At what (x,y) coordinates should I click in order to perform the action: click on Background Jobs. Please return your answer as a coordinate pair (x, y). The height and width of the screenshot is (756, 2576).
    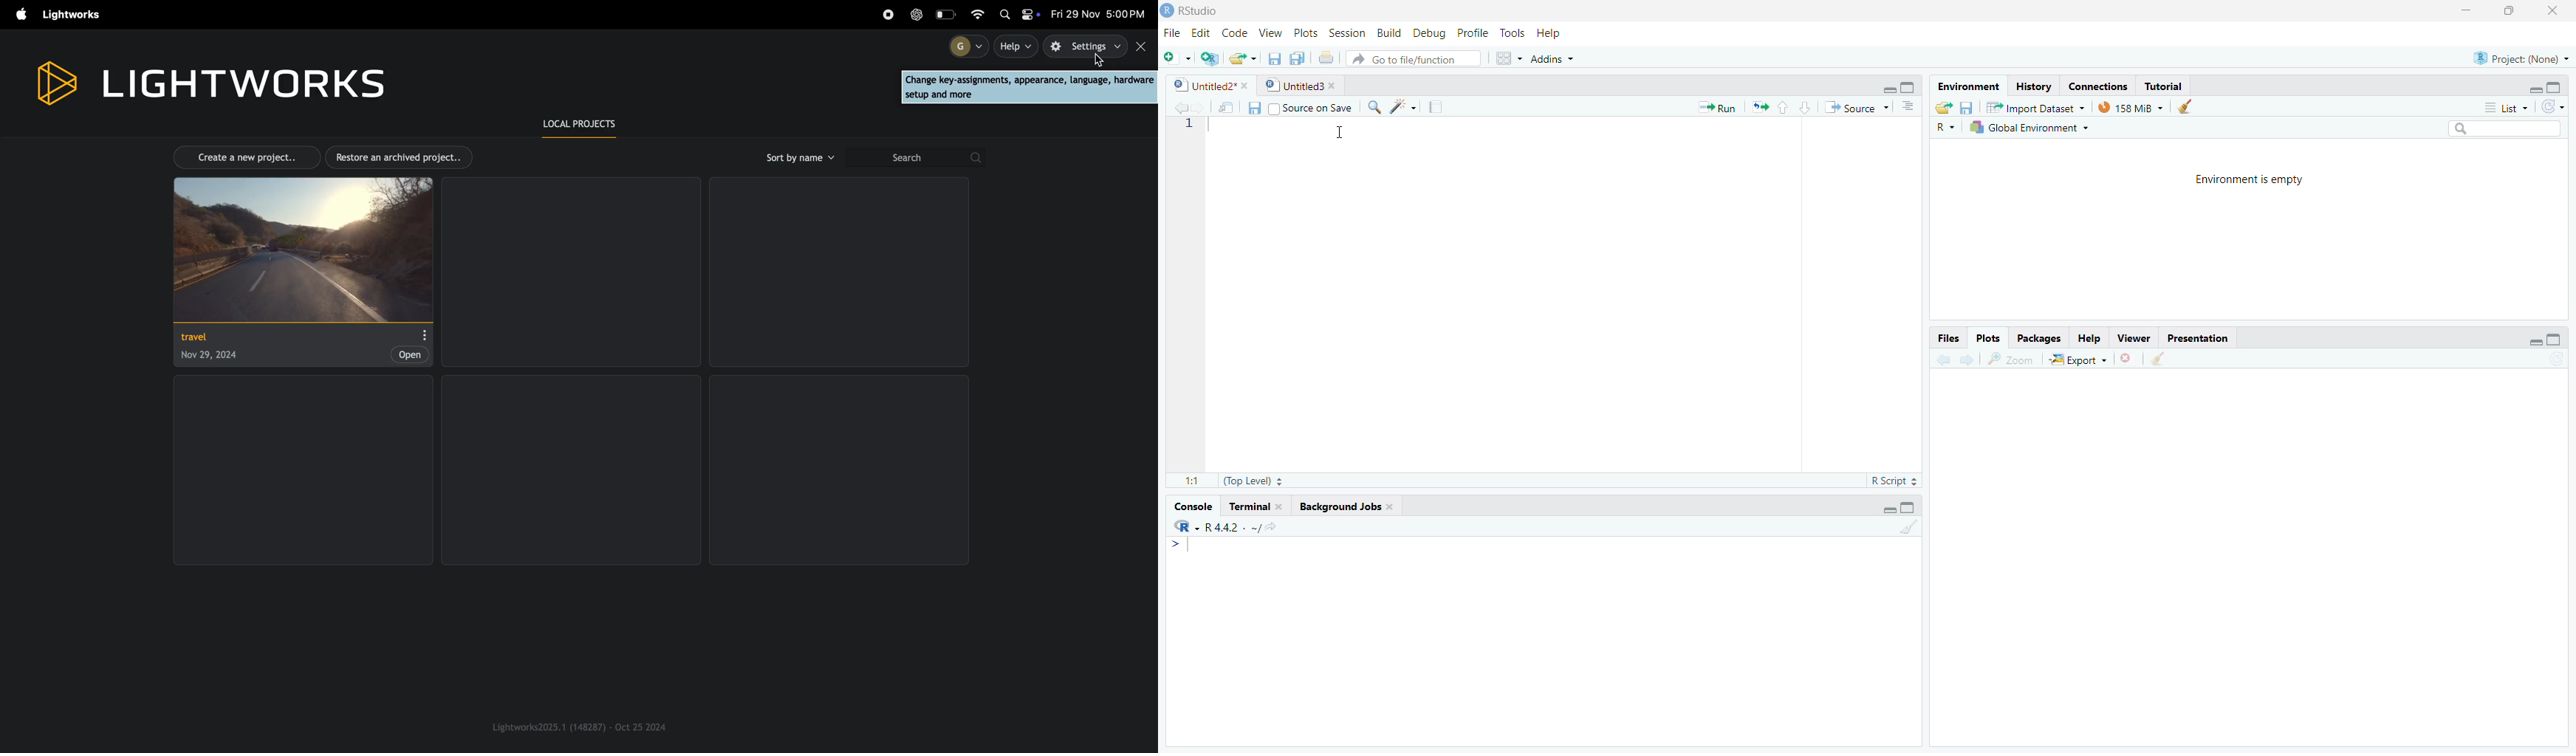
    Looking at the image, I should click on (1360, 507).